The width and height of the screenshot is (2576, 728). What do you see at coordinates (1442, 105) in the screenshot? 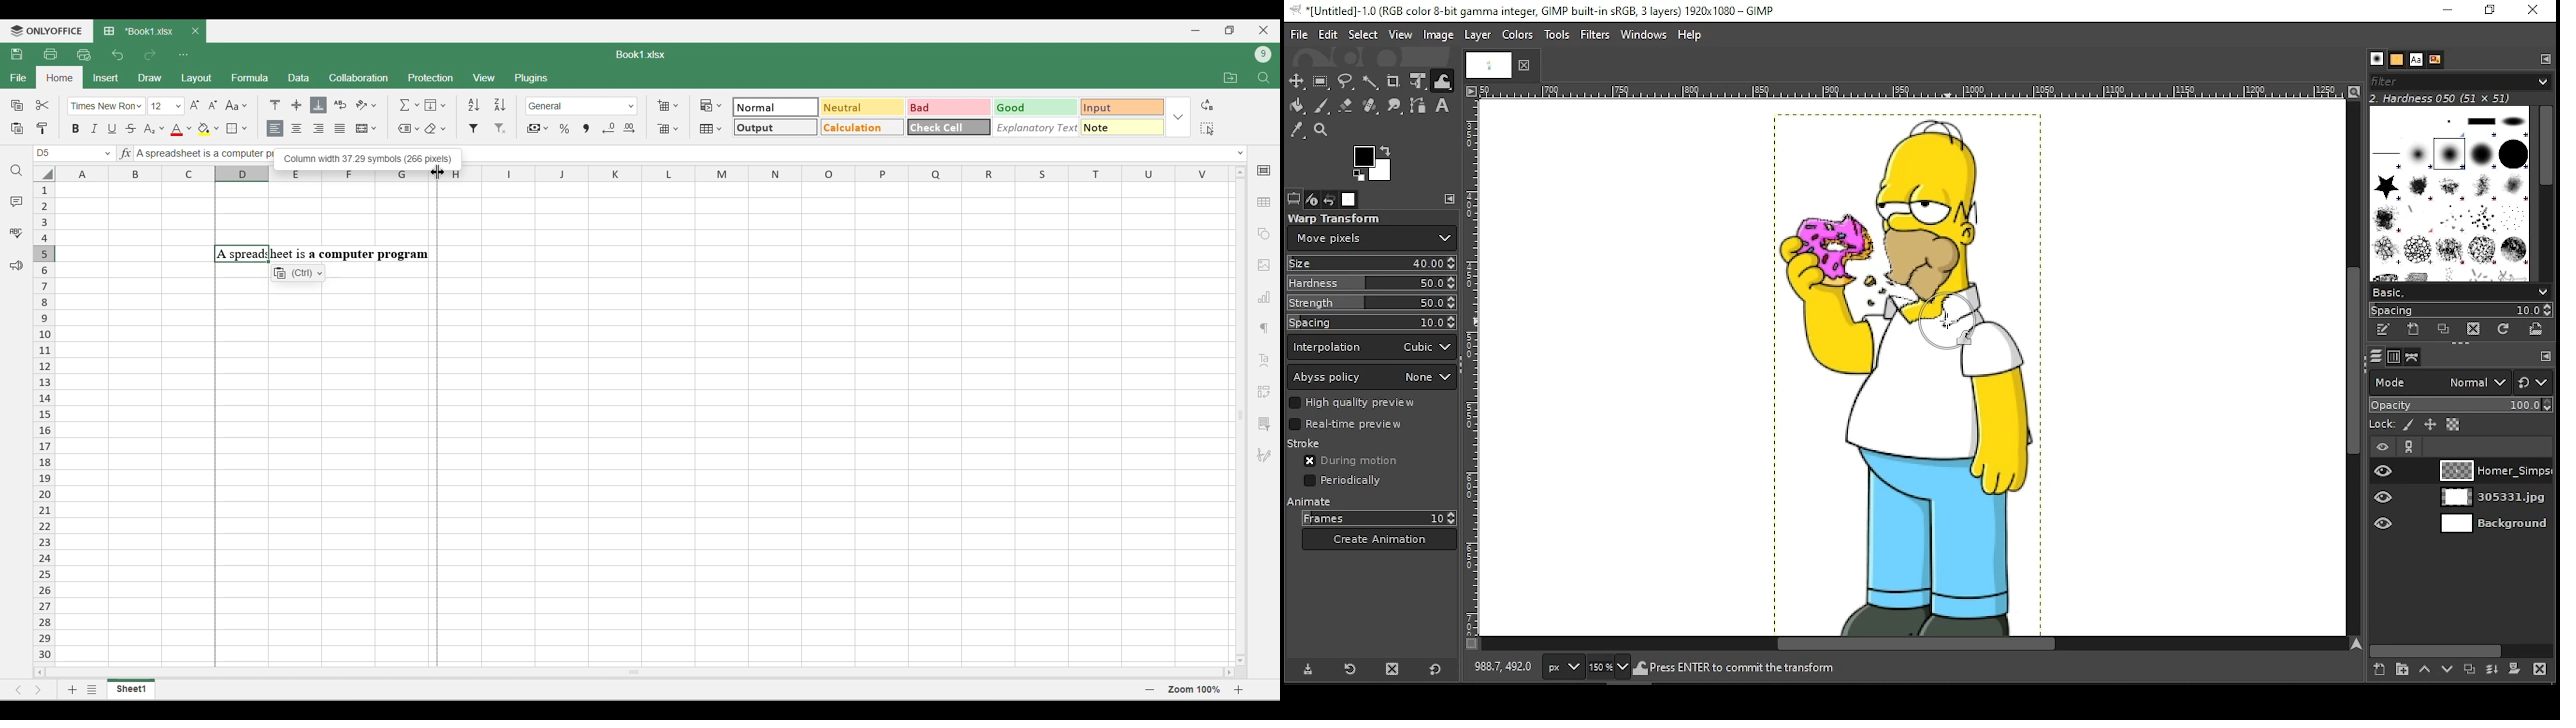
I see `text tool` at bounding box center [1442, 105].